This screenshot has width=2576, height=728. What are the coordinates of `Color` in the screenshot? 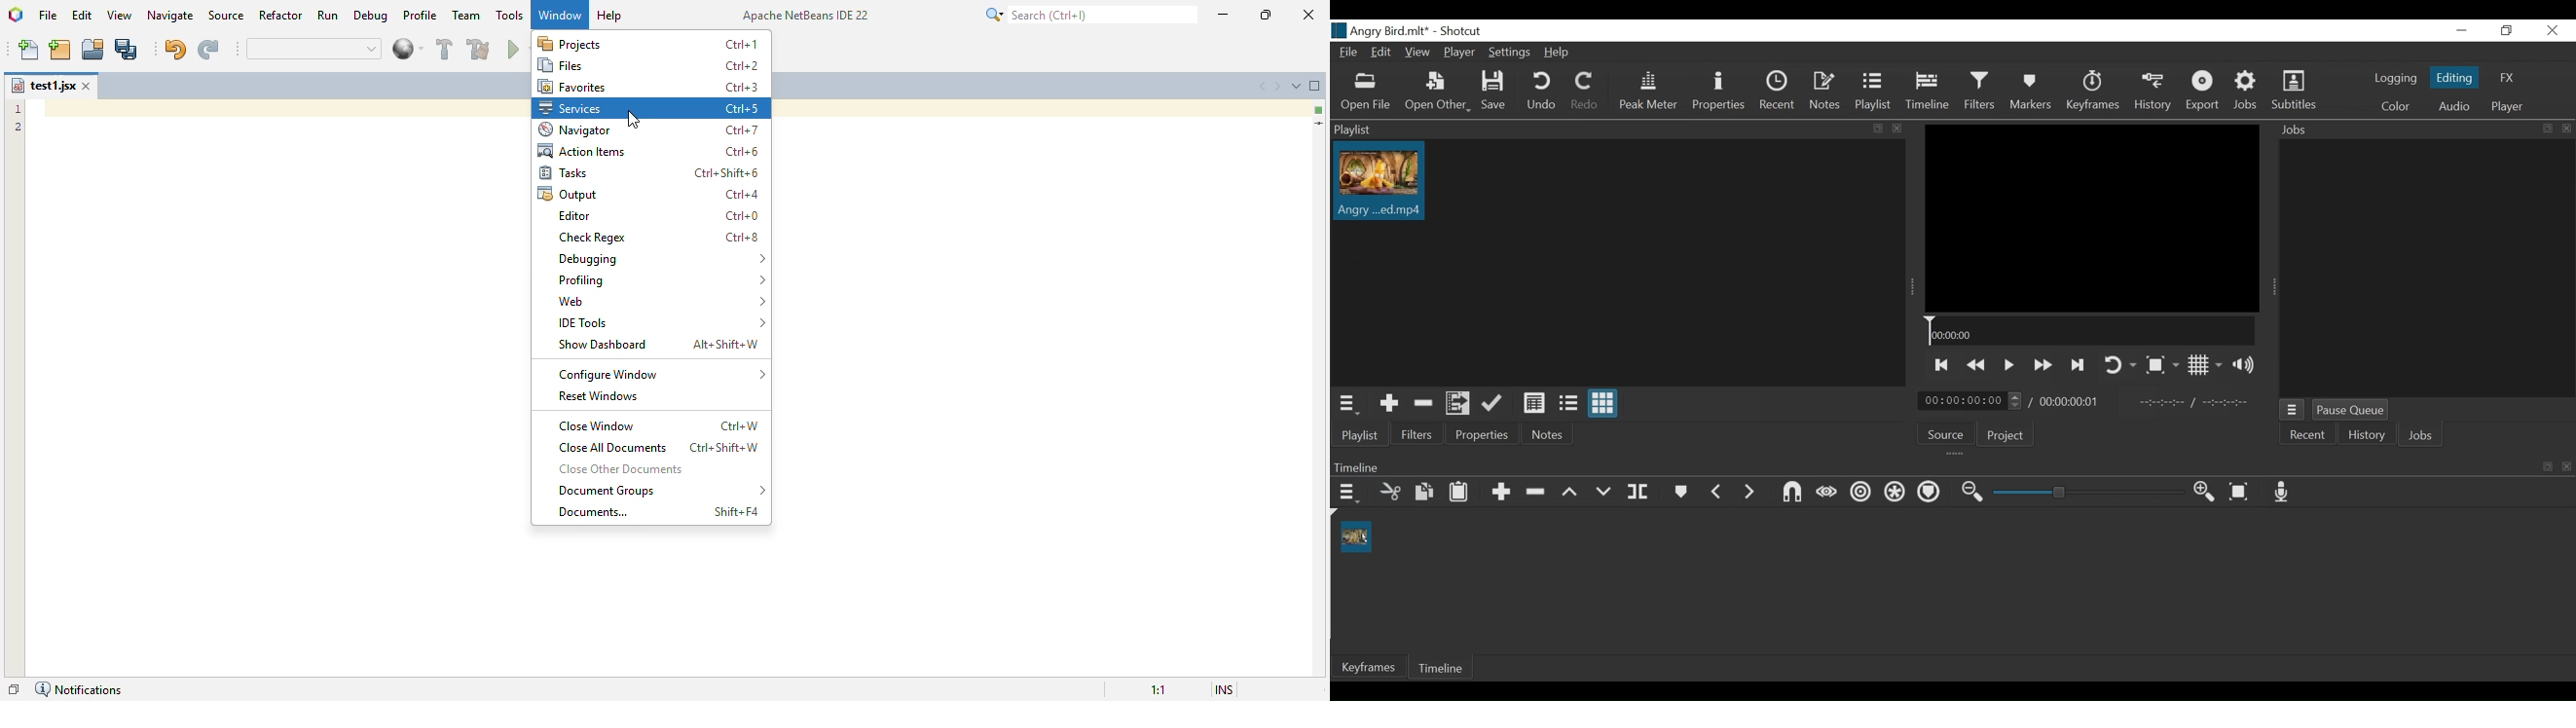 It's located at (2396, 106).